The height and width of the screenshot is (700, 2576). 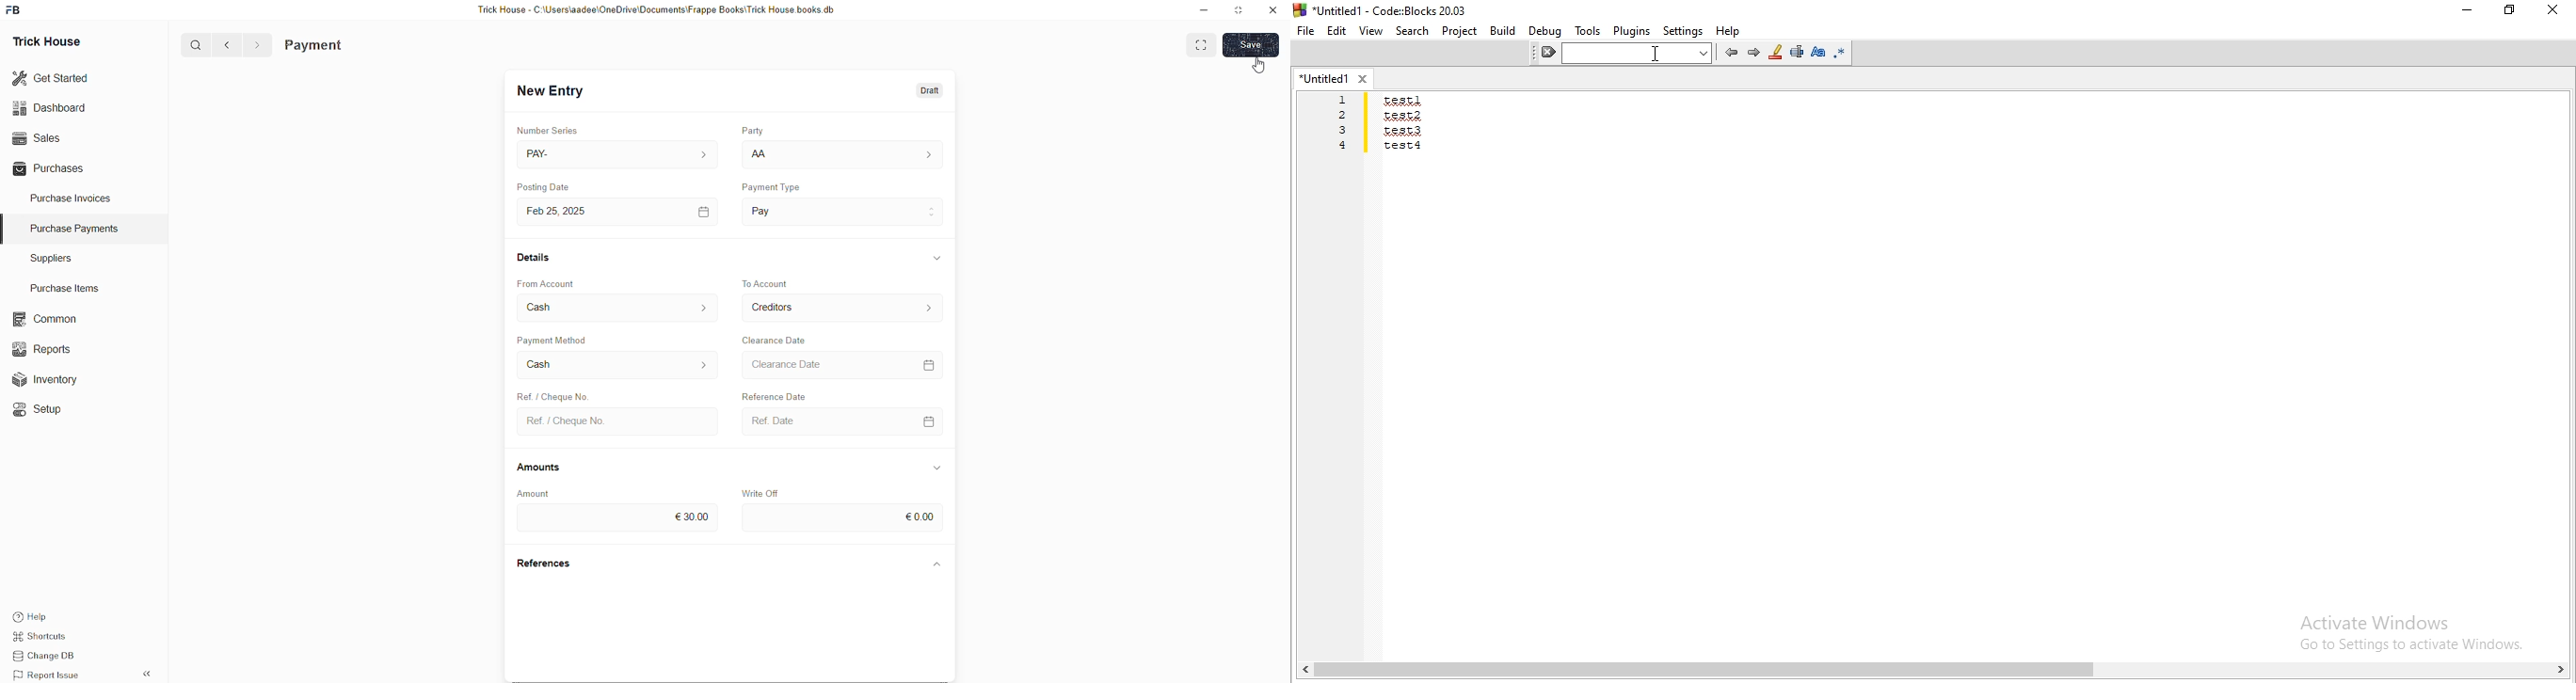 I want to click on Inventory, so click(x=52, y=383).